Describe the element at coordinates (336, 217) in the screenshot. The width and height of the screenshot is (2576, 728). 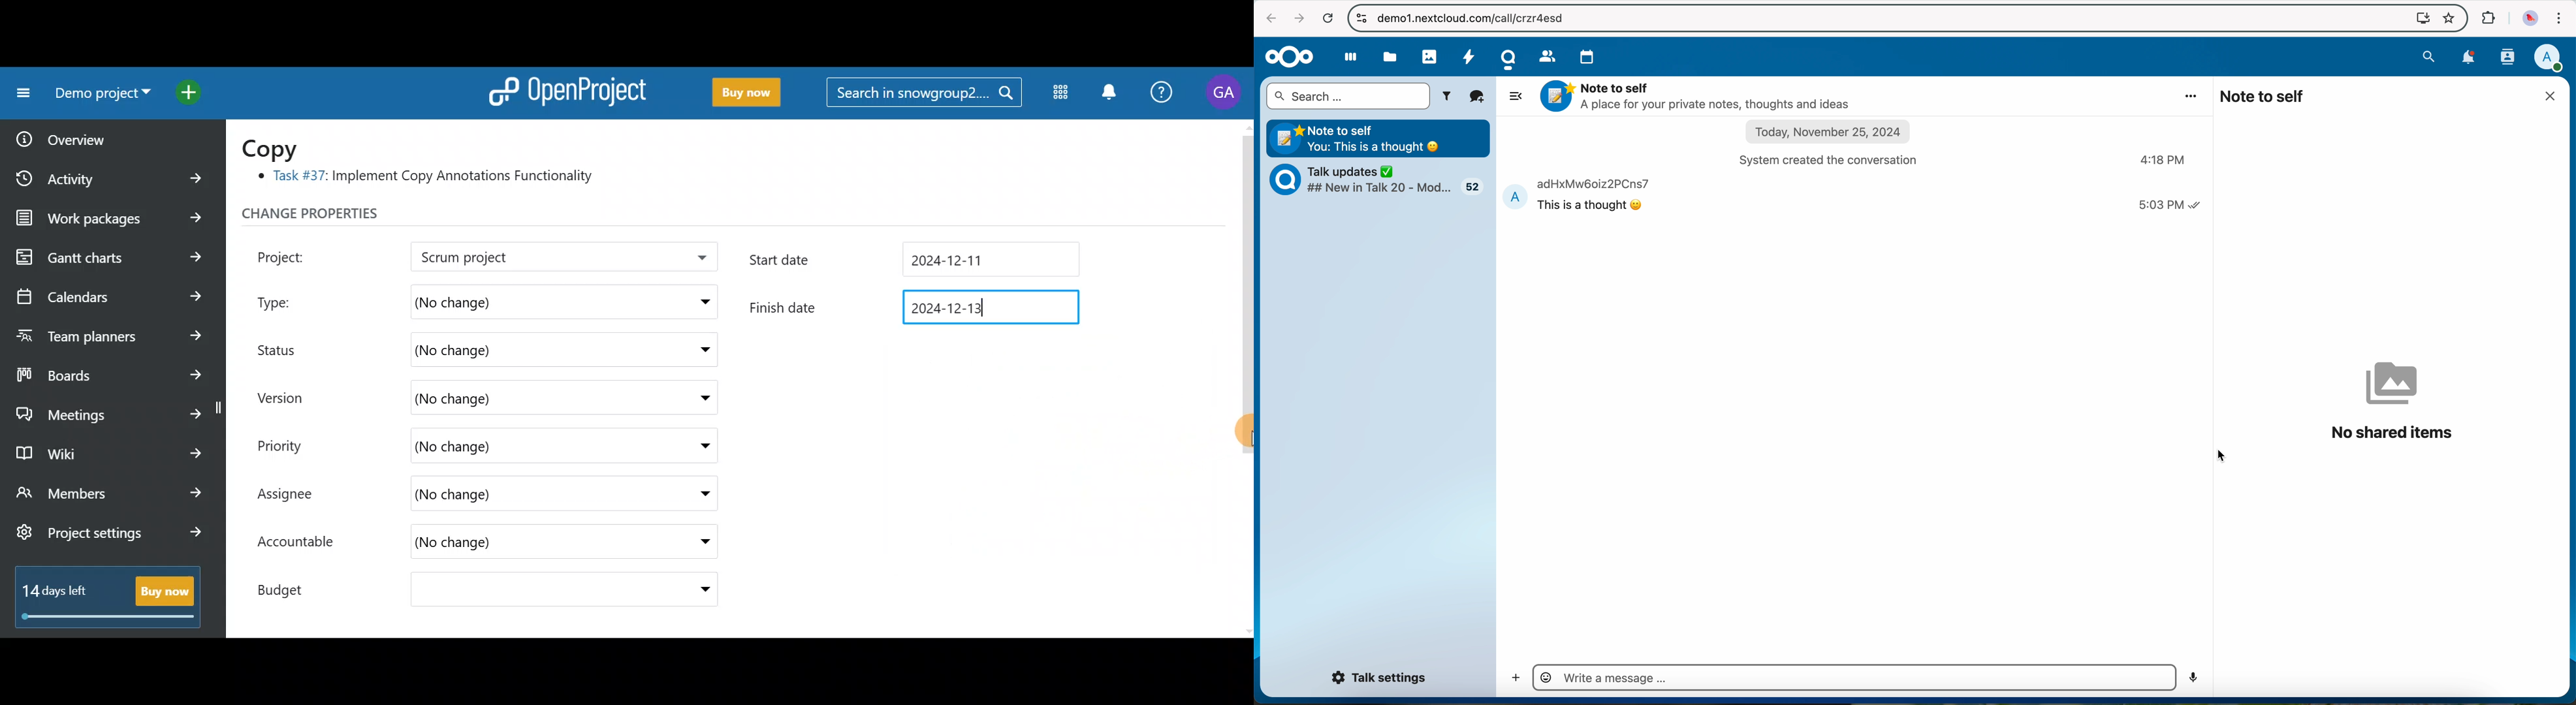
I see `Change properties` at that location.